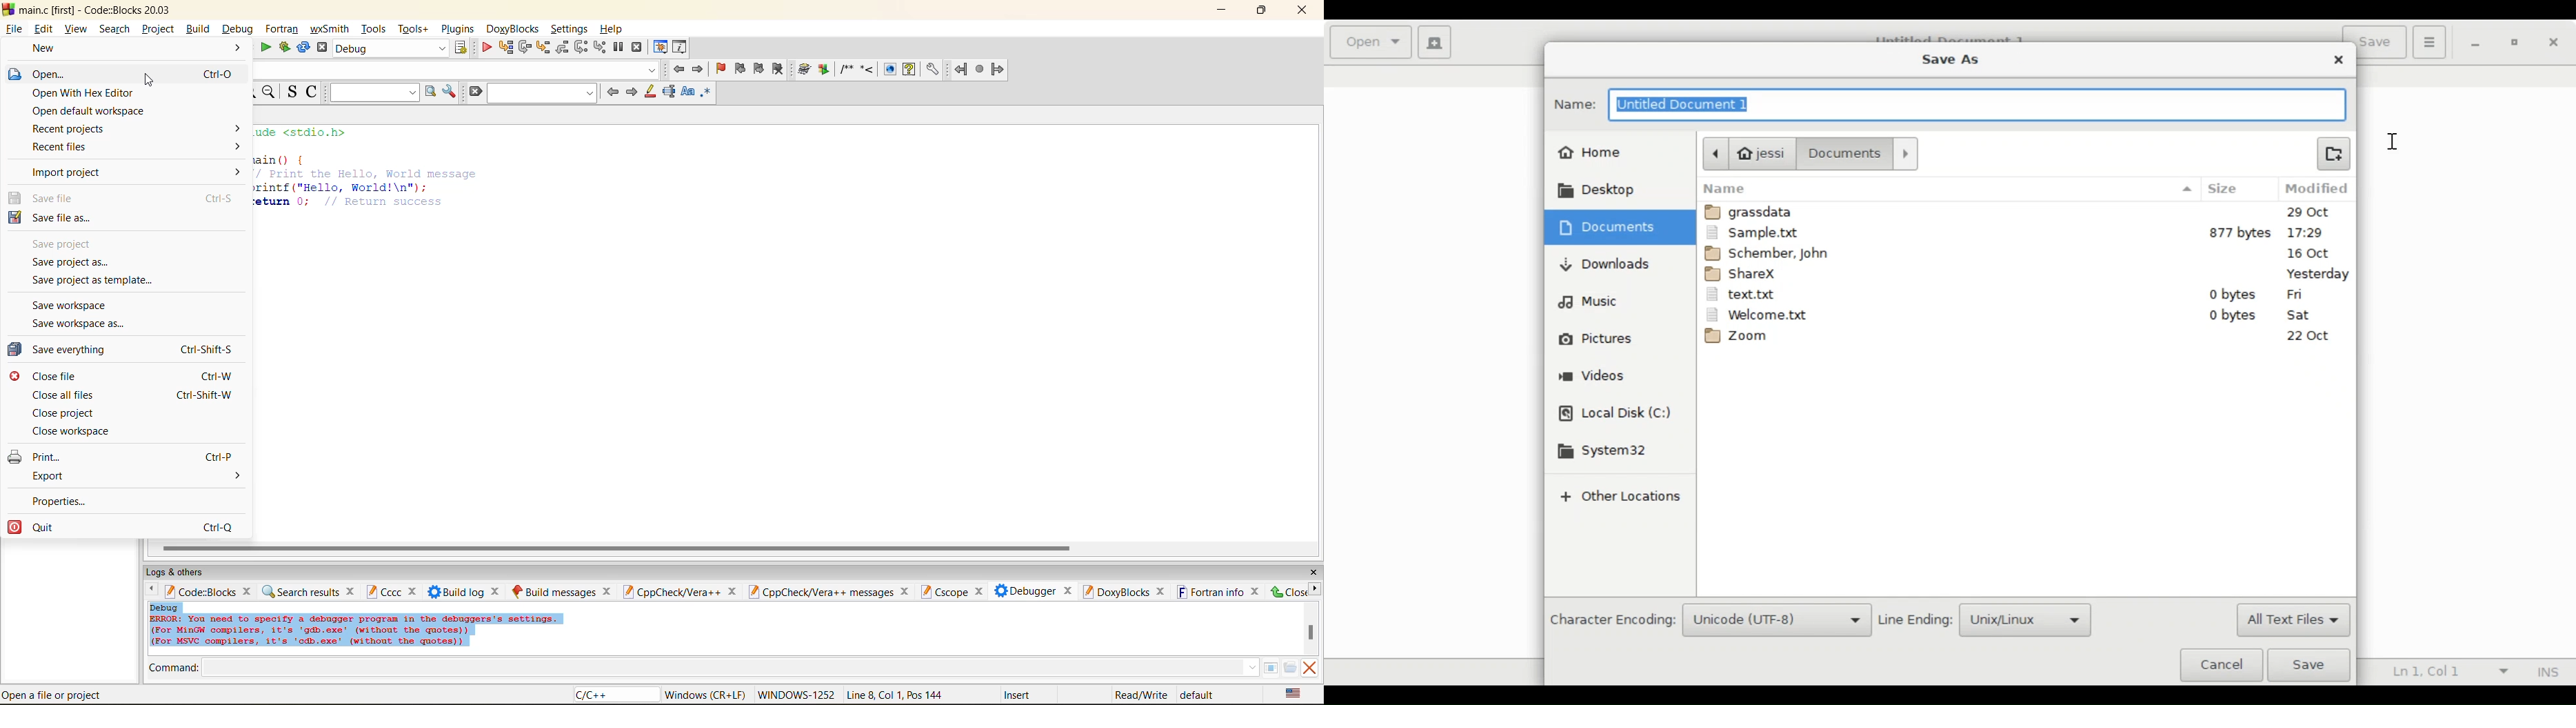 The image size is (2576, 728). Describe the element at coordinates (1256, 591) in the screenshot. I see `close` at that location.